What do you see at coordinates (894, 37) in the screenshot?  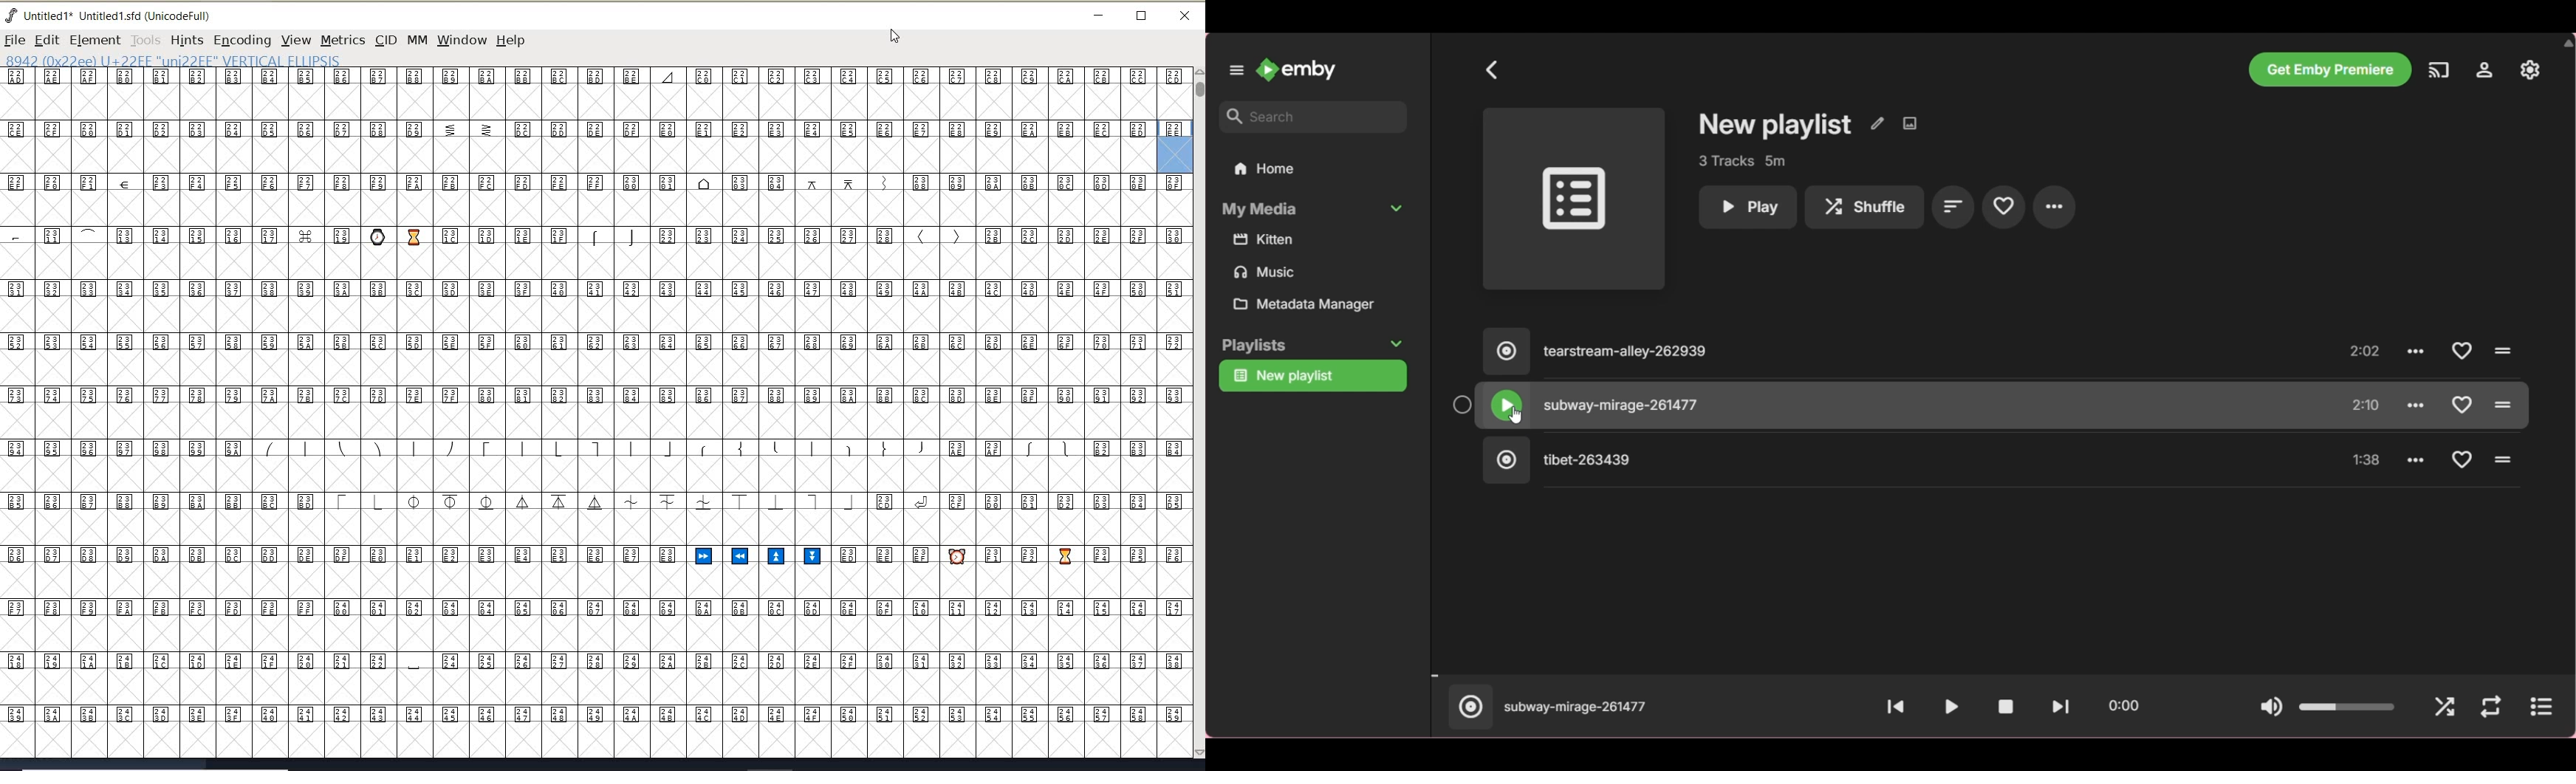 I see `CURSOR` at bounding box center [894, 37].